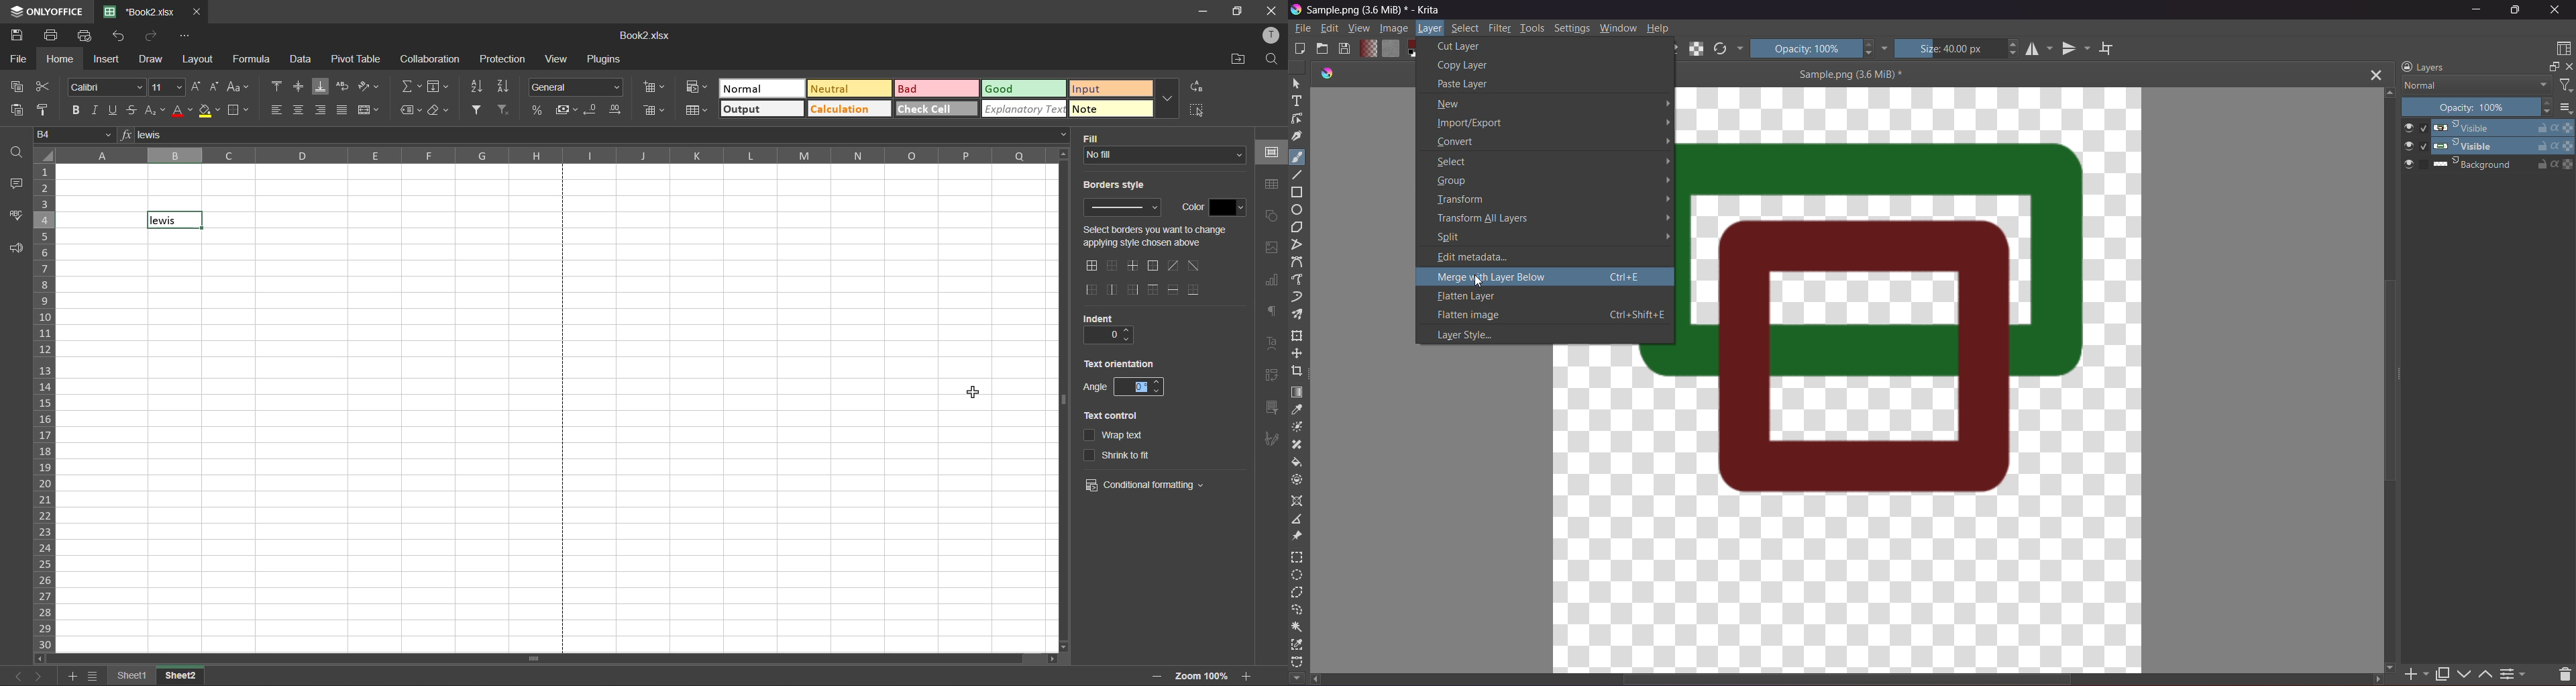 The image size is (2576, 700). What do you see at coordinates (1299, 194) in the screenshot?
I see `Rectangle` at bounding box center [1299, 194].